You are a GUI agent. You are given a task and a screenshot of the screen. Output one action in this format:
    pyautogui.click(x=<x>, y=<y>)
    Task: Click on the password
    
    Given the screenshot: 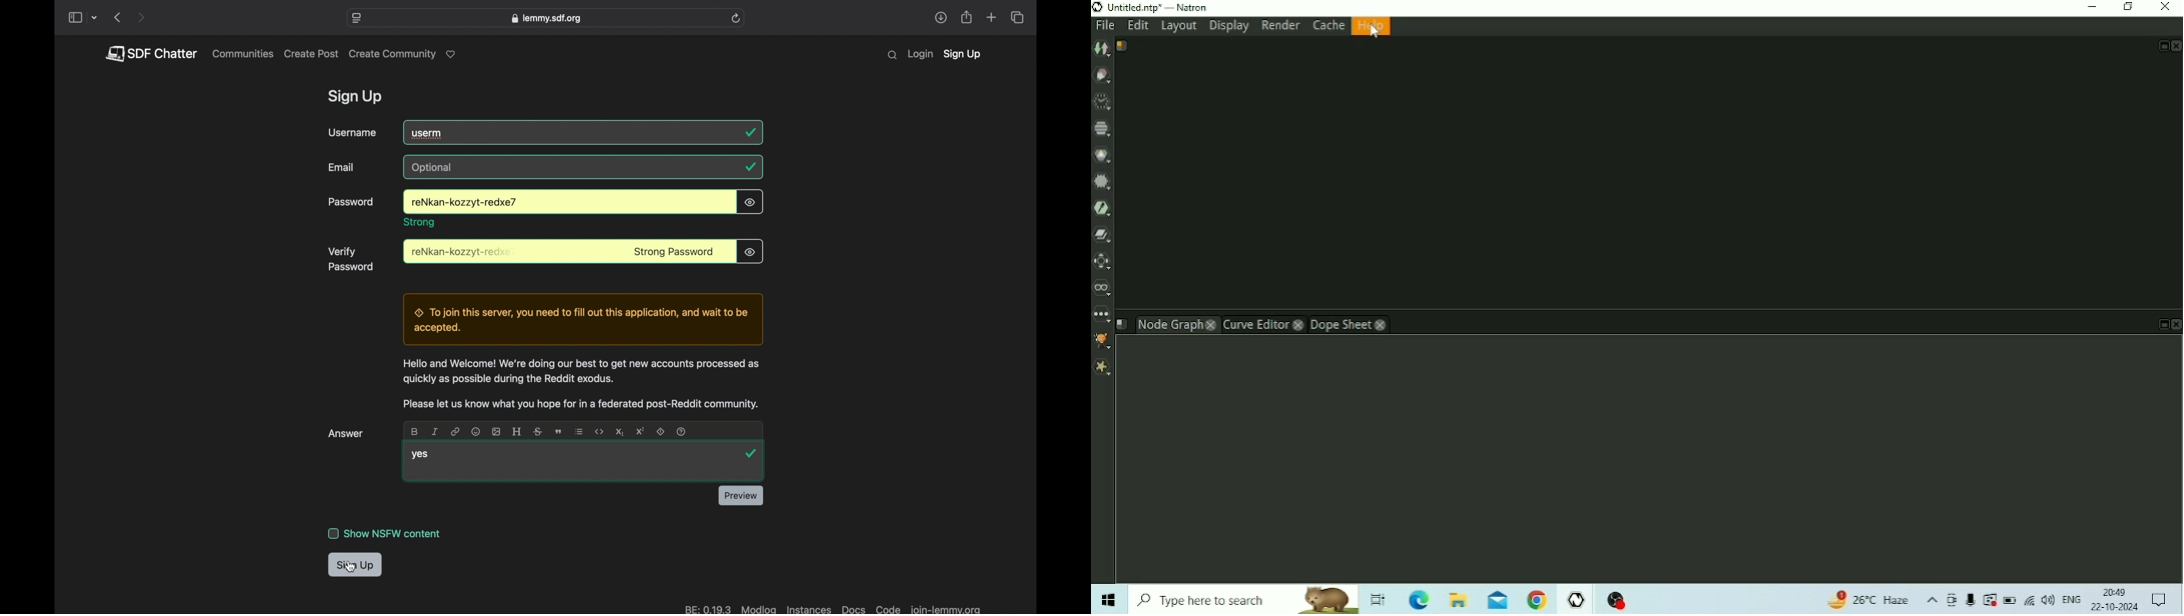 What is the action you would take?
    pyautogui.click(x=463, y=252)
    